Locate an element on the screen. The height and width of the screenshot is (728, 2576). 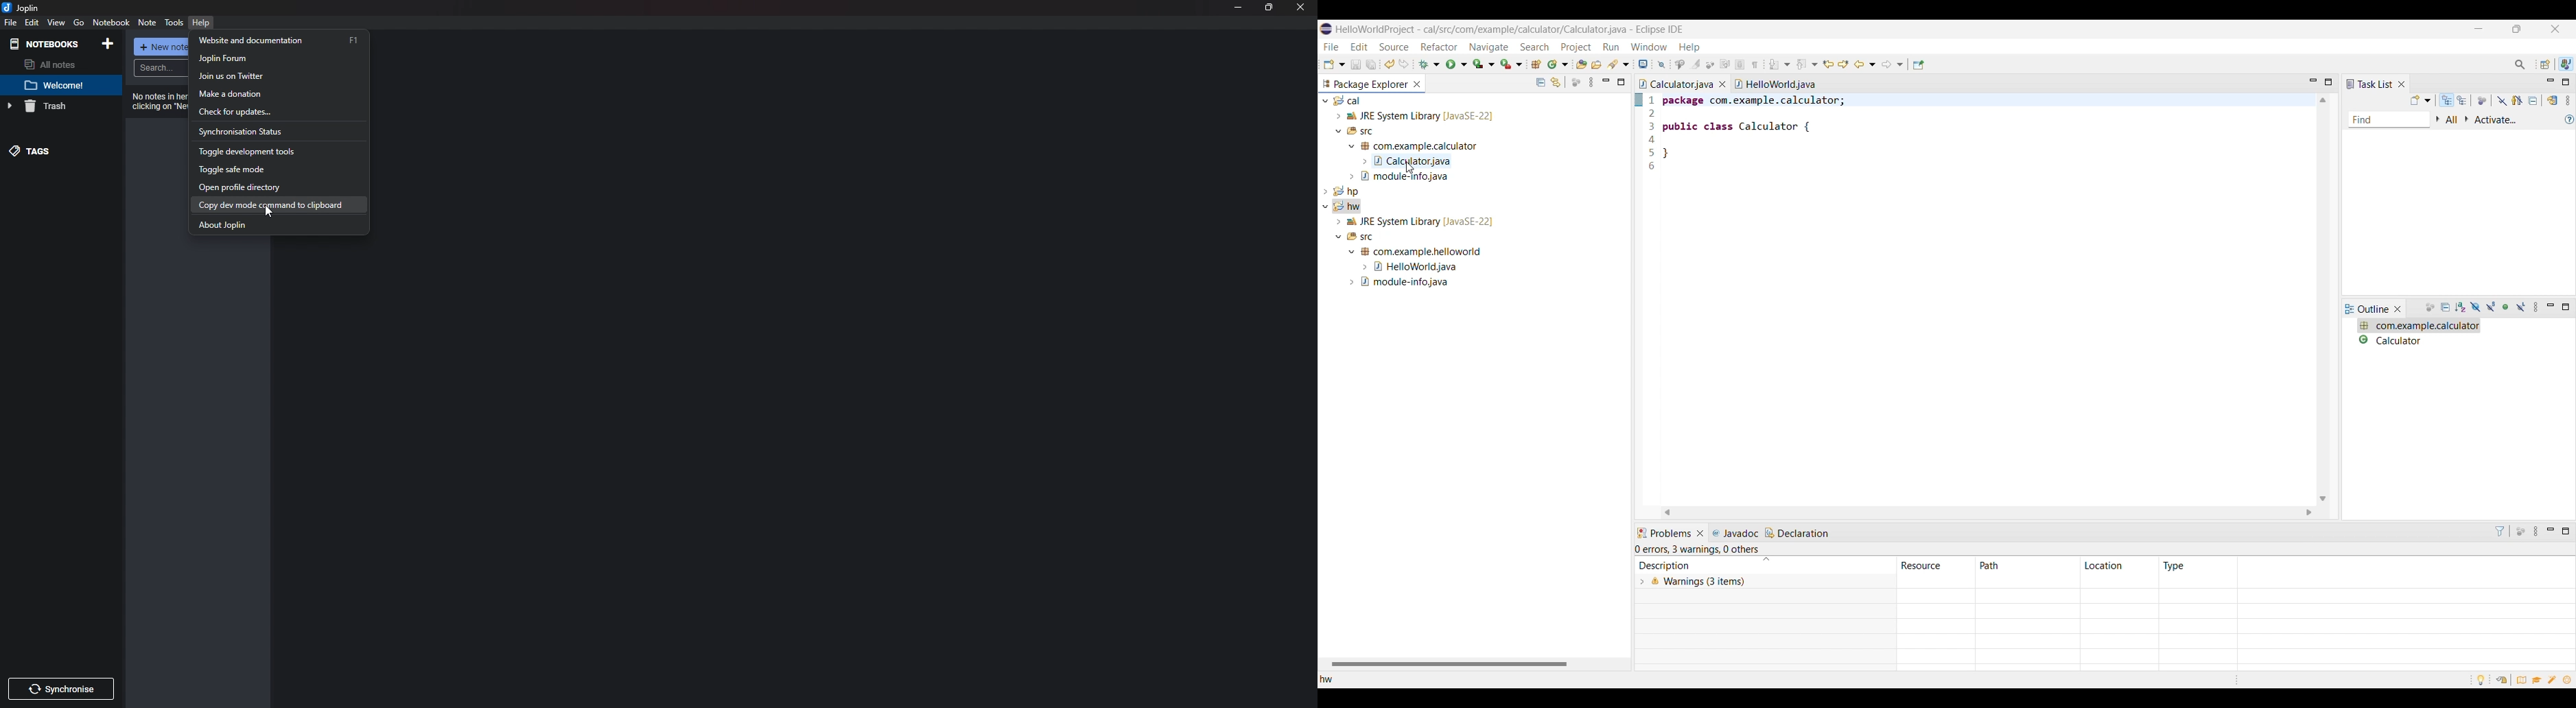
Minimize is located at coordinates (2551, 307).